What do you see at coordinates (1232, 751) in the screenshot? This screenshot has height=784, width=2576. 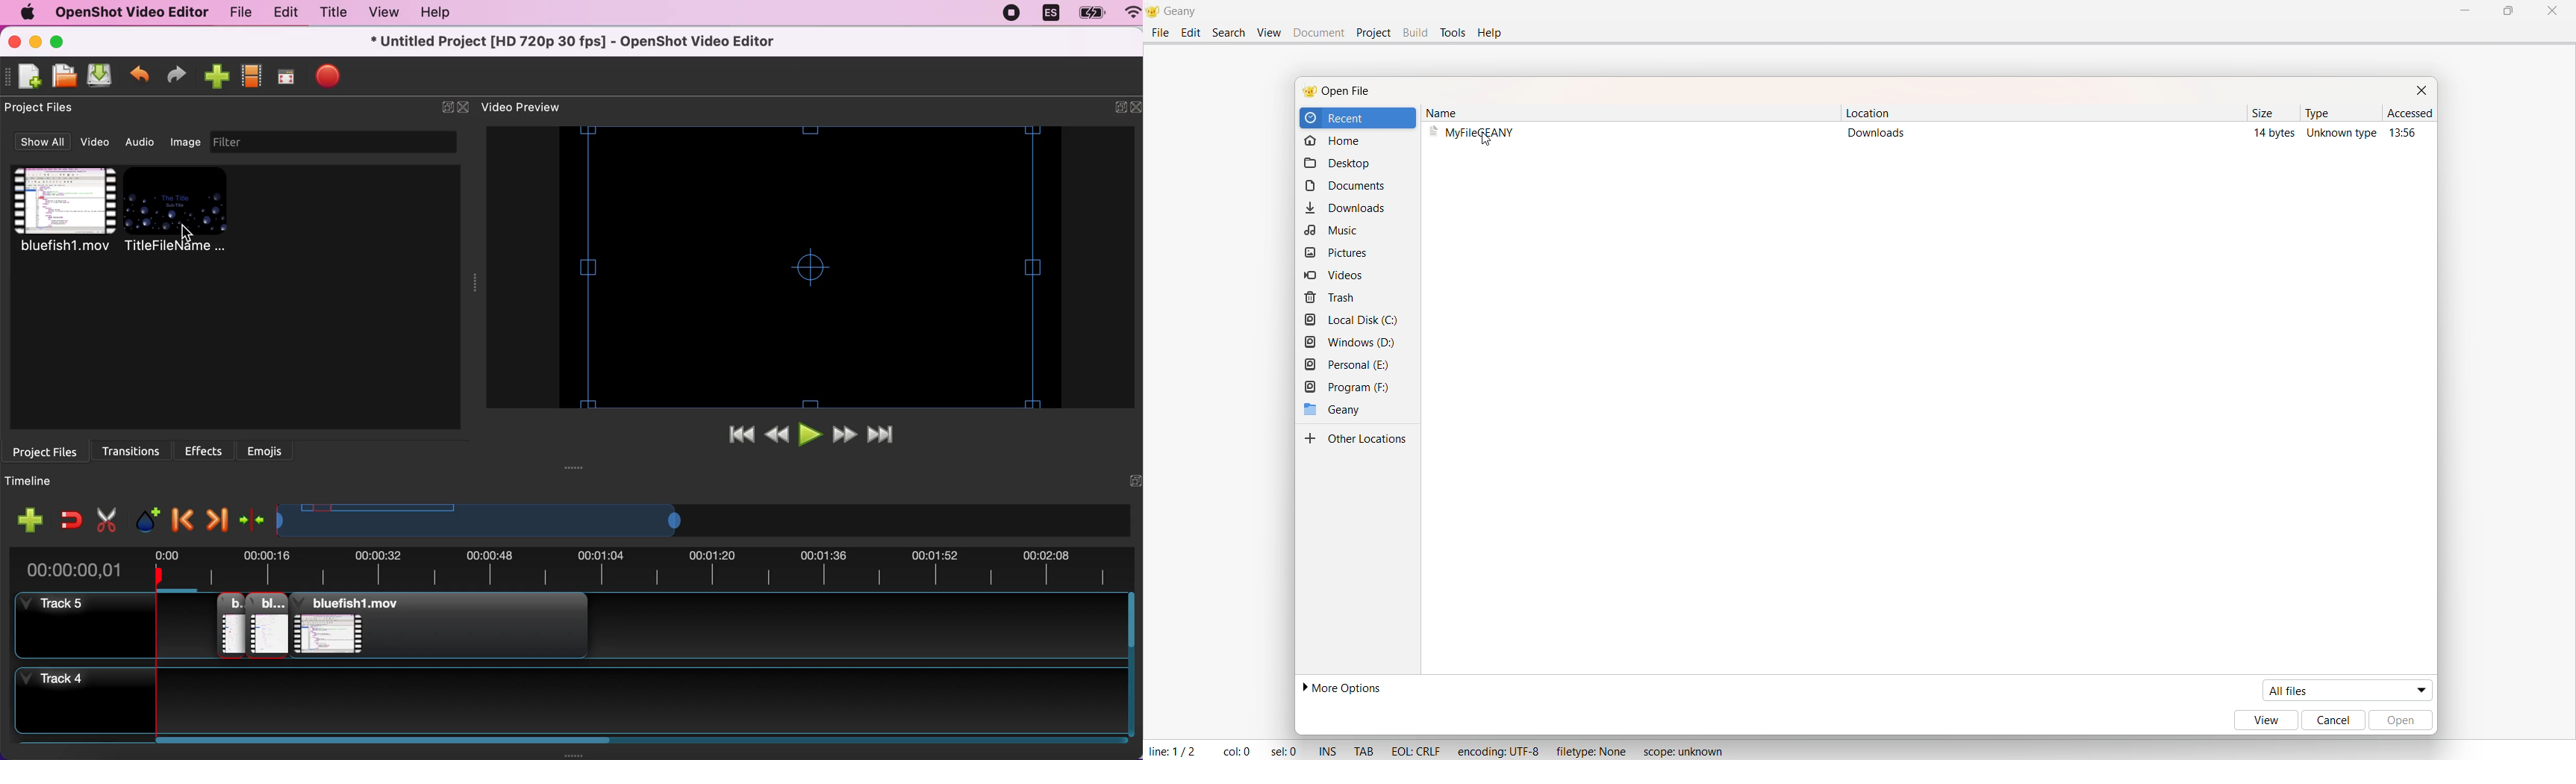 I see `col: 0` at bounding box center [1232, 751].